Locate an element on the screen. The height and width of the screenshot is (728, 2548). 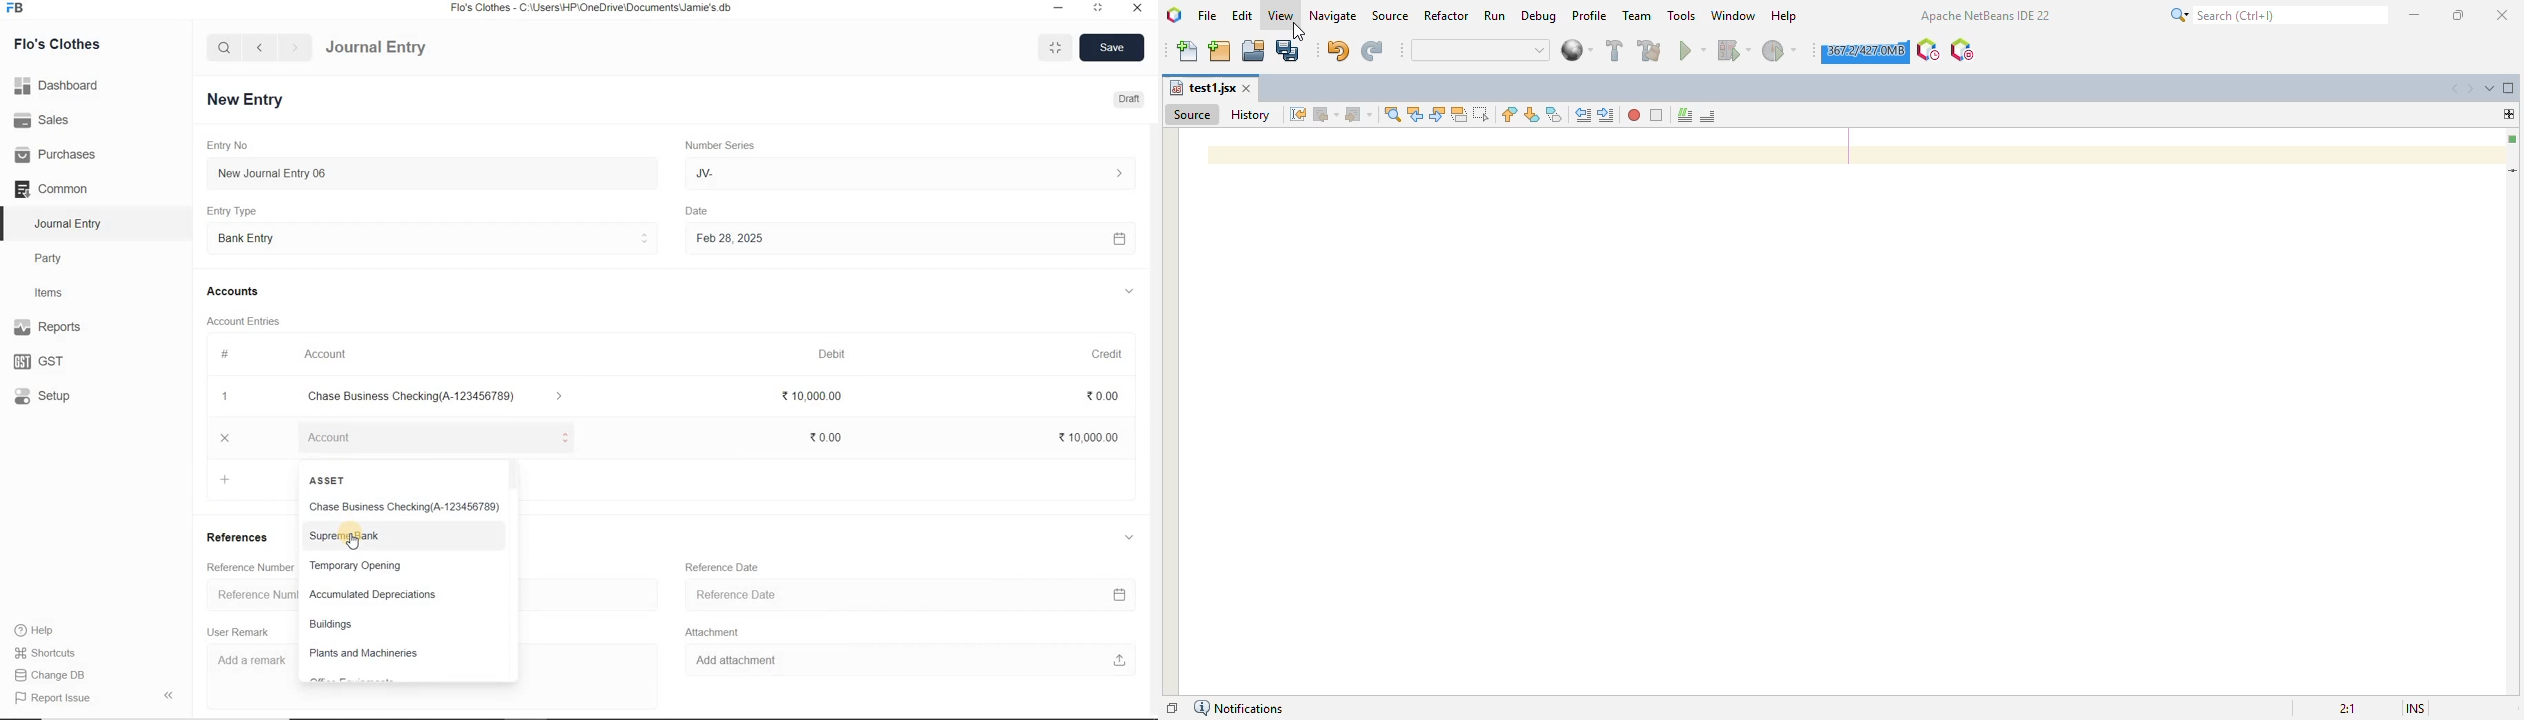
Report Issue is located at coordinates (52, 698).